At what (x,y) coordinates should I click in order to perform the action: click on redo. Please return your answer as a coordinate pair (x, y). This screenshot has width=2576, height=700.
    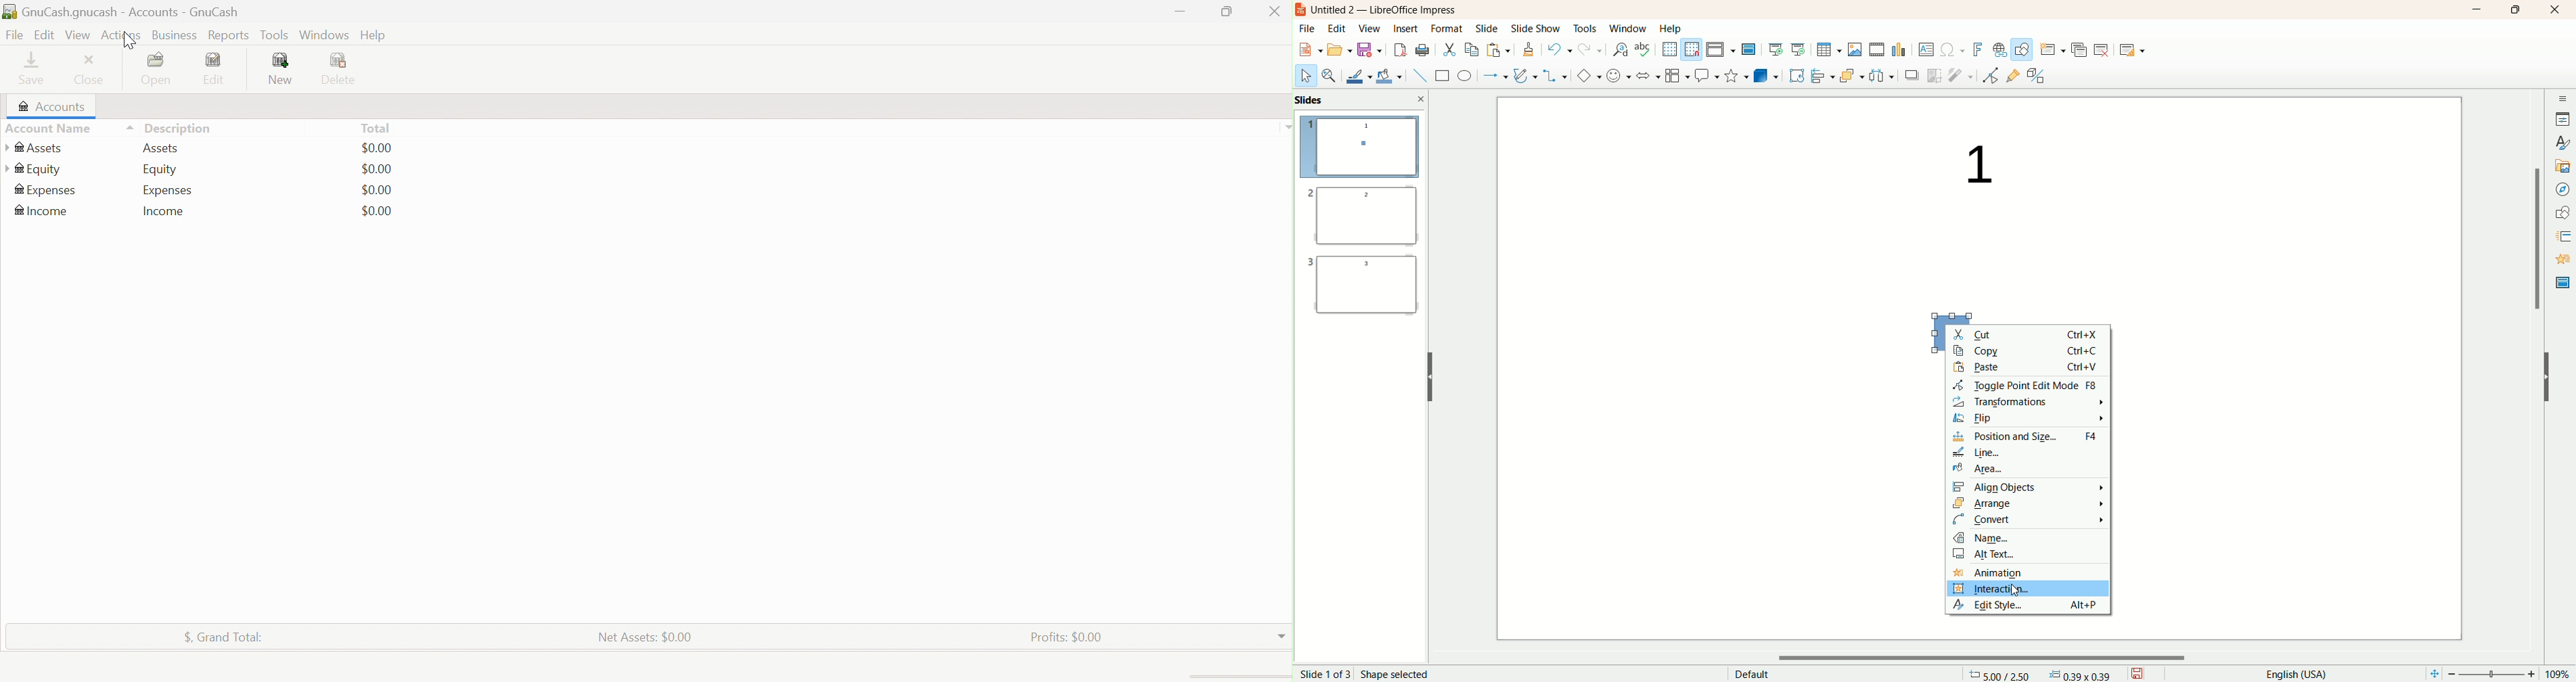
    Looking at the image, I should click on (1588, 52).